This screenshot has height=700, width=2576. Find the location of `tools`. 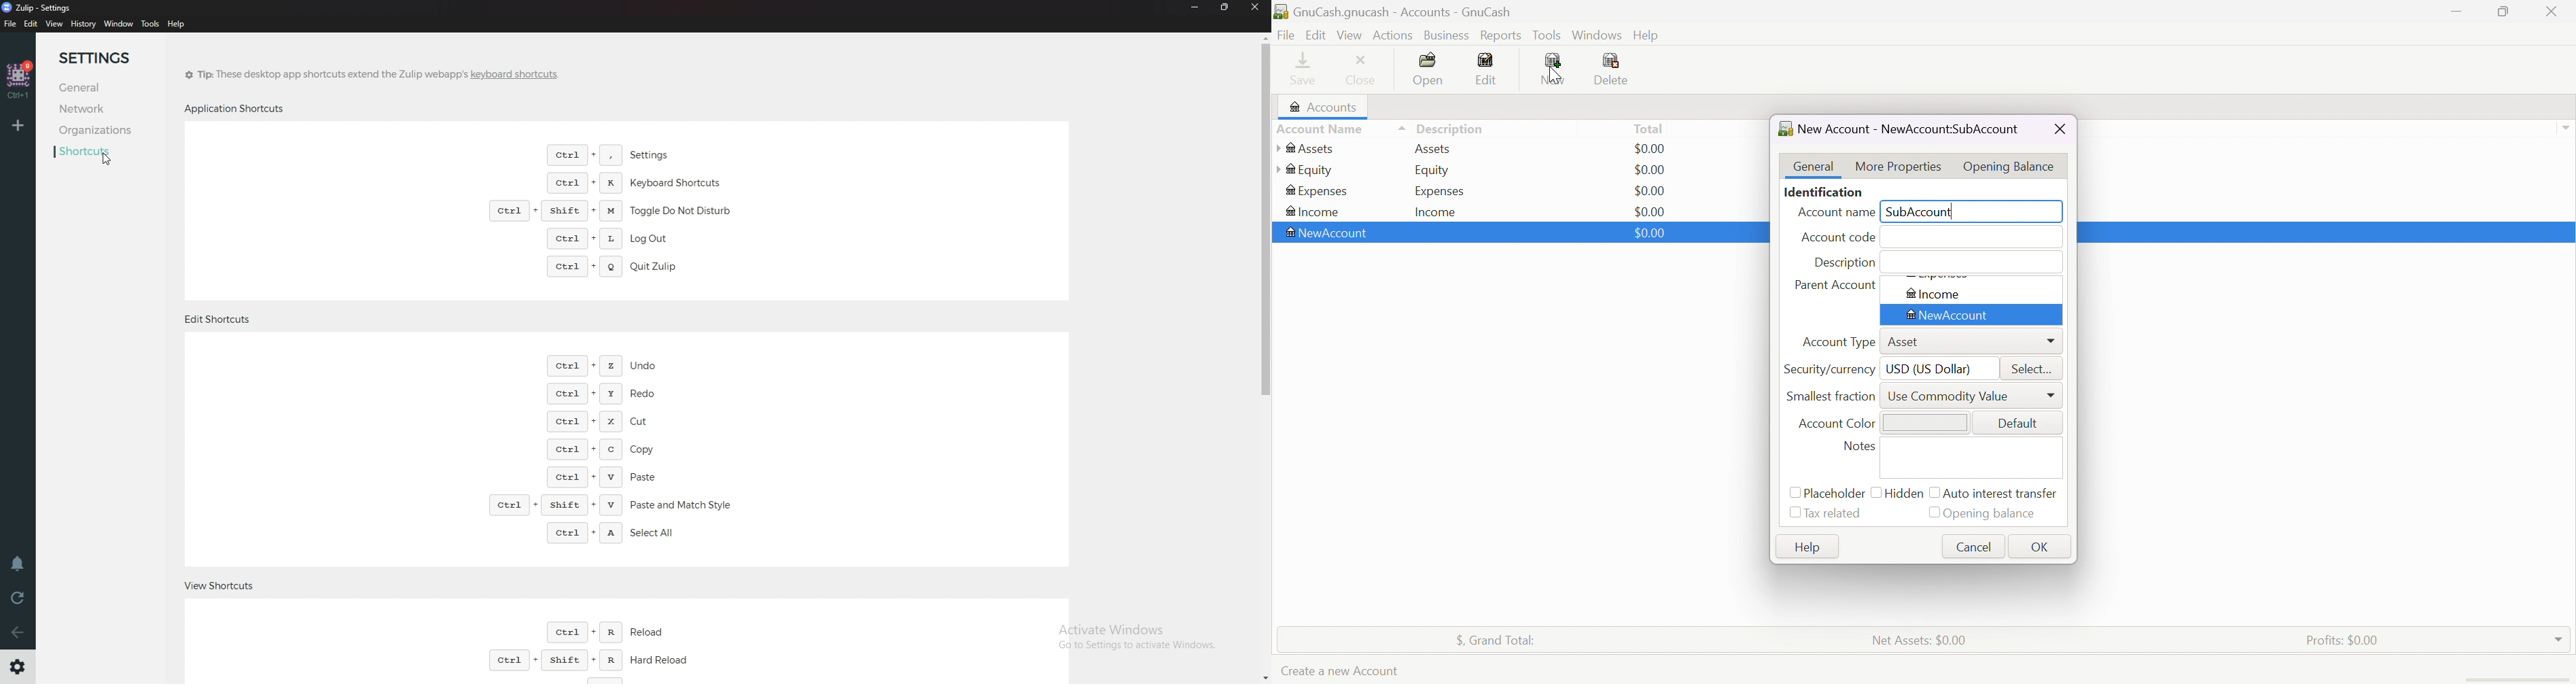

tools is located at coordinates (150, 24).